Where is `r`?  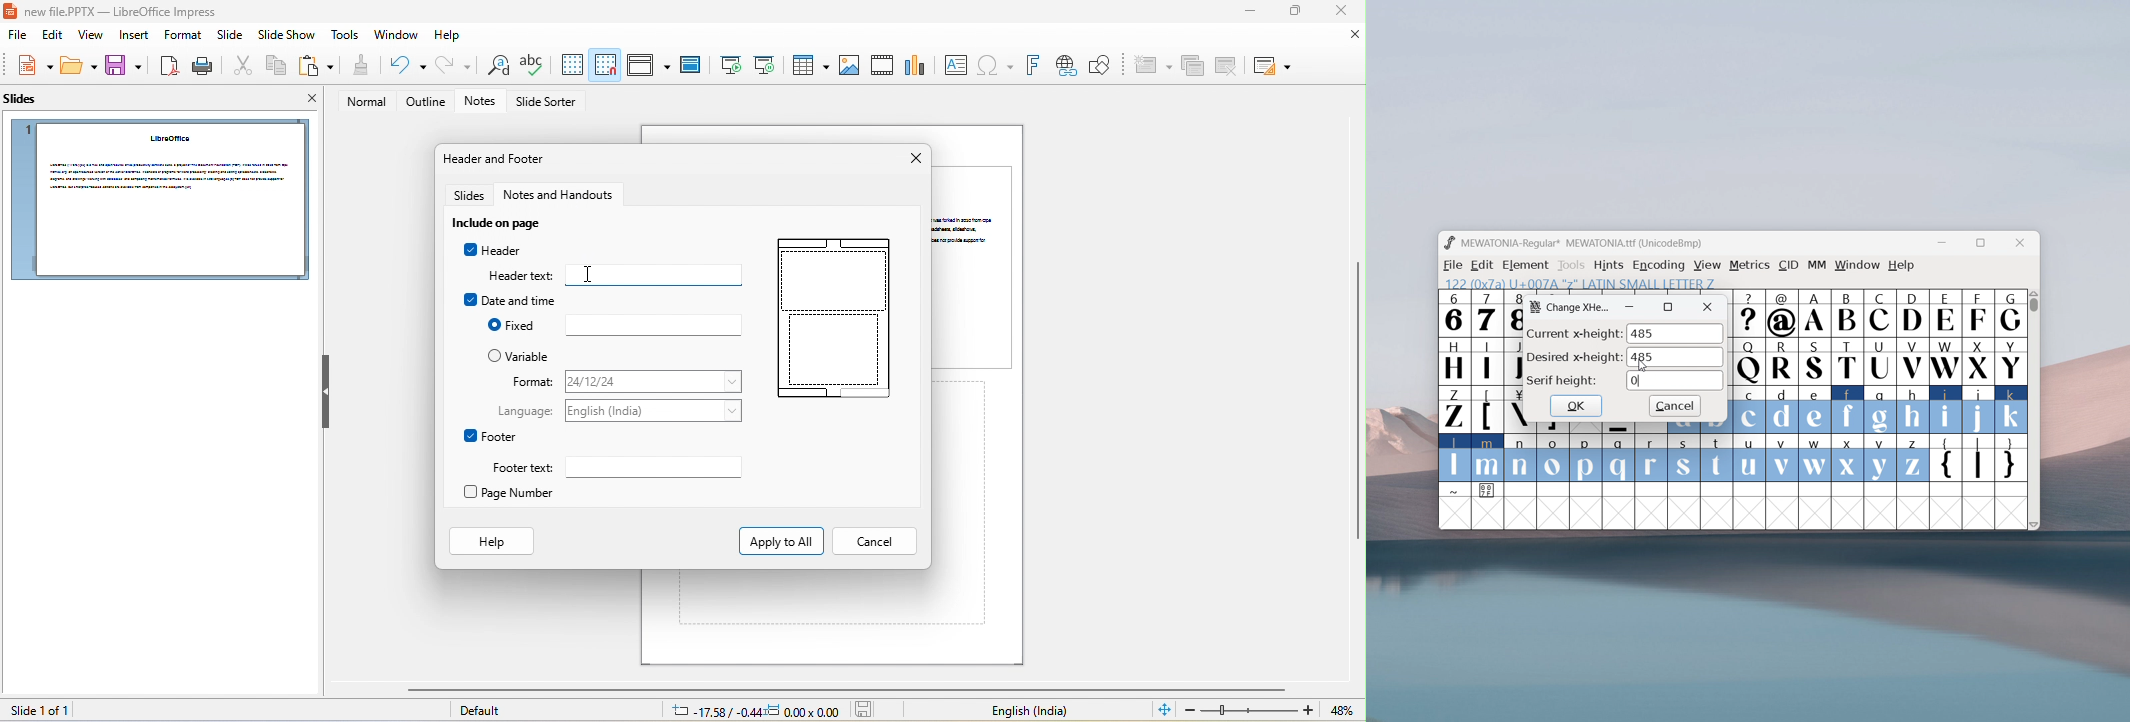 r is located at coordinates (1651, 459).